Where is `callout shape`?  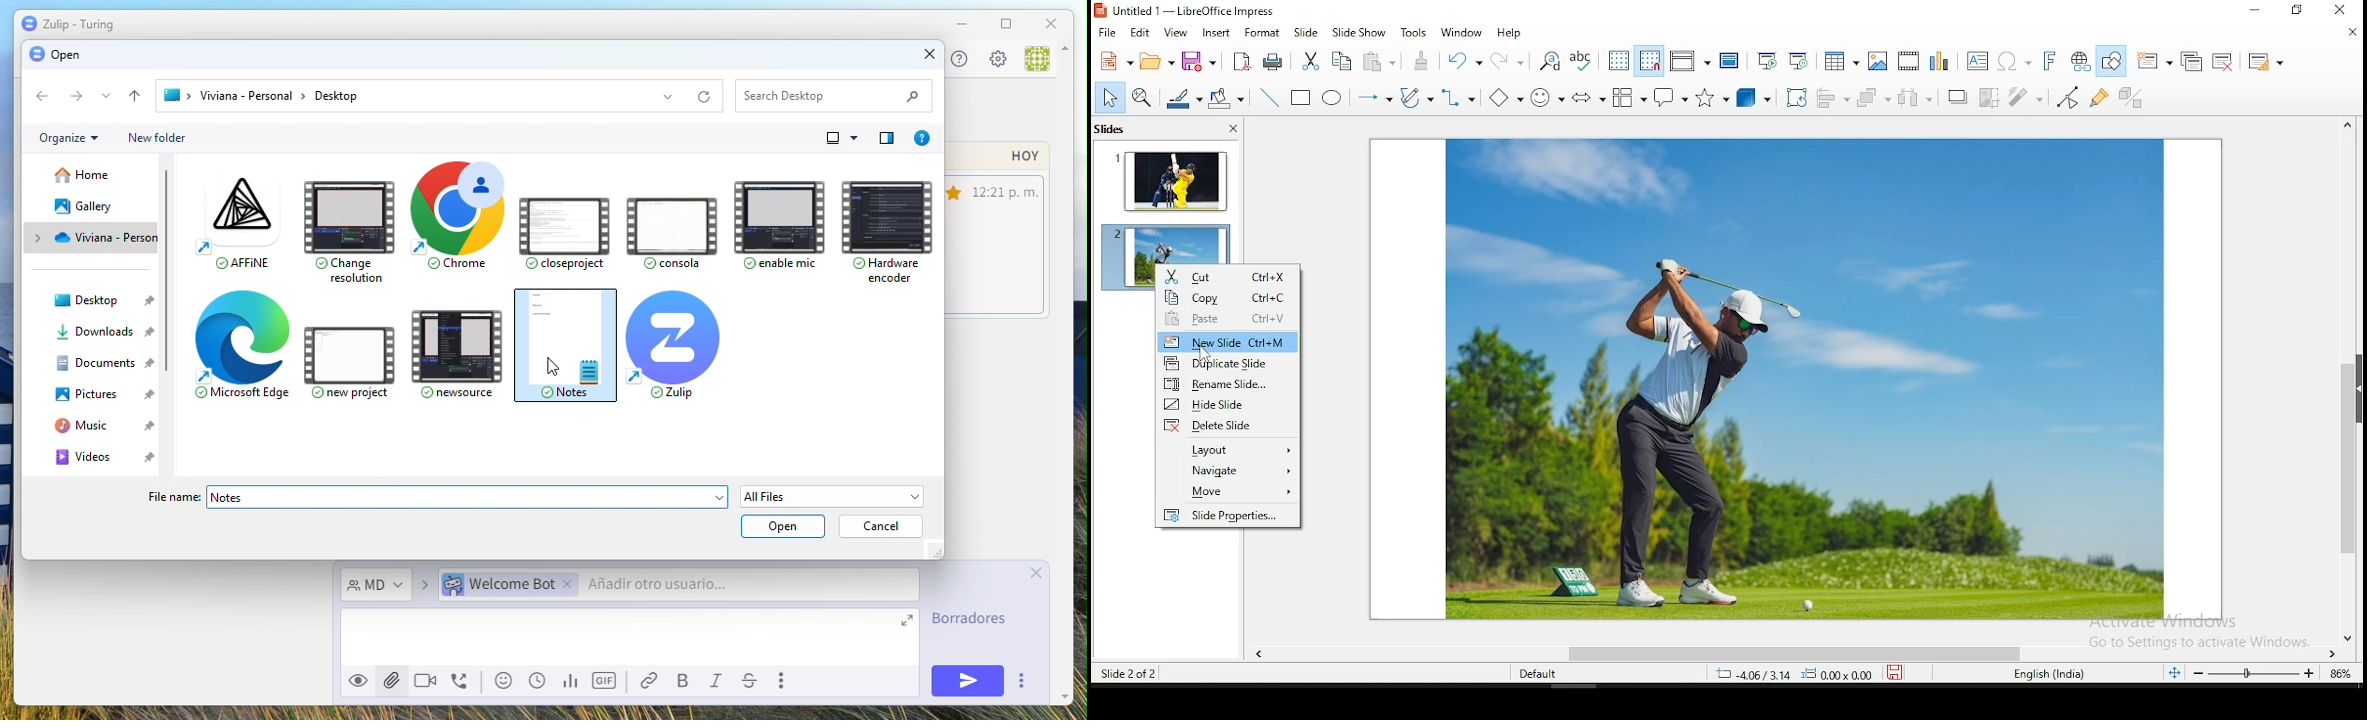
callout shape is located at coordinates (1670, 97).